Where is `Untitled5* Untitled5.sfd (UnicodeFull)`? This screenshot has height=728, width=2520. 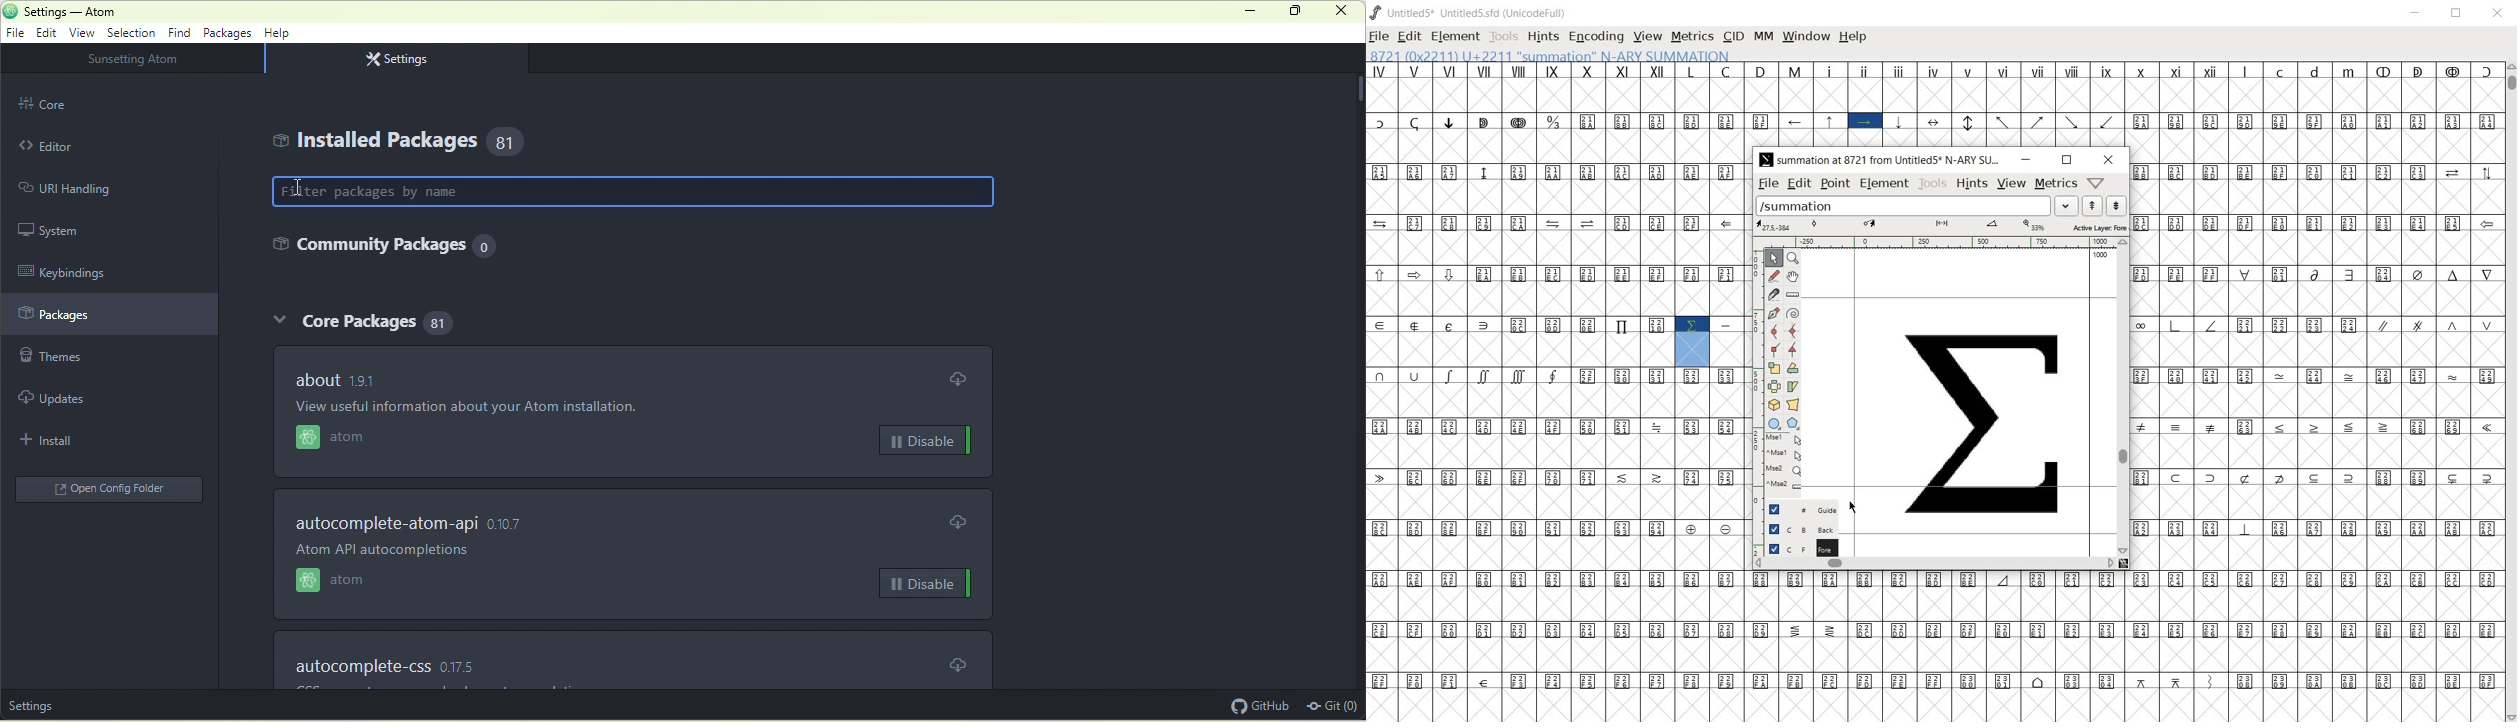
Untitled5* Untitled5.sfd (UnicodeFull) is located at coordinates (1471, 13).